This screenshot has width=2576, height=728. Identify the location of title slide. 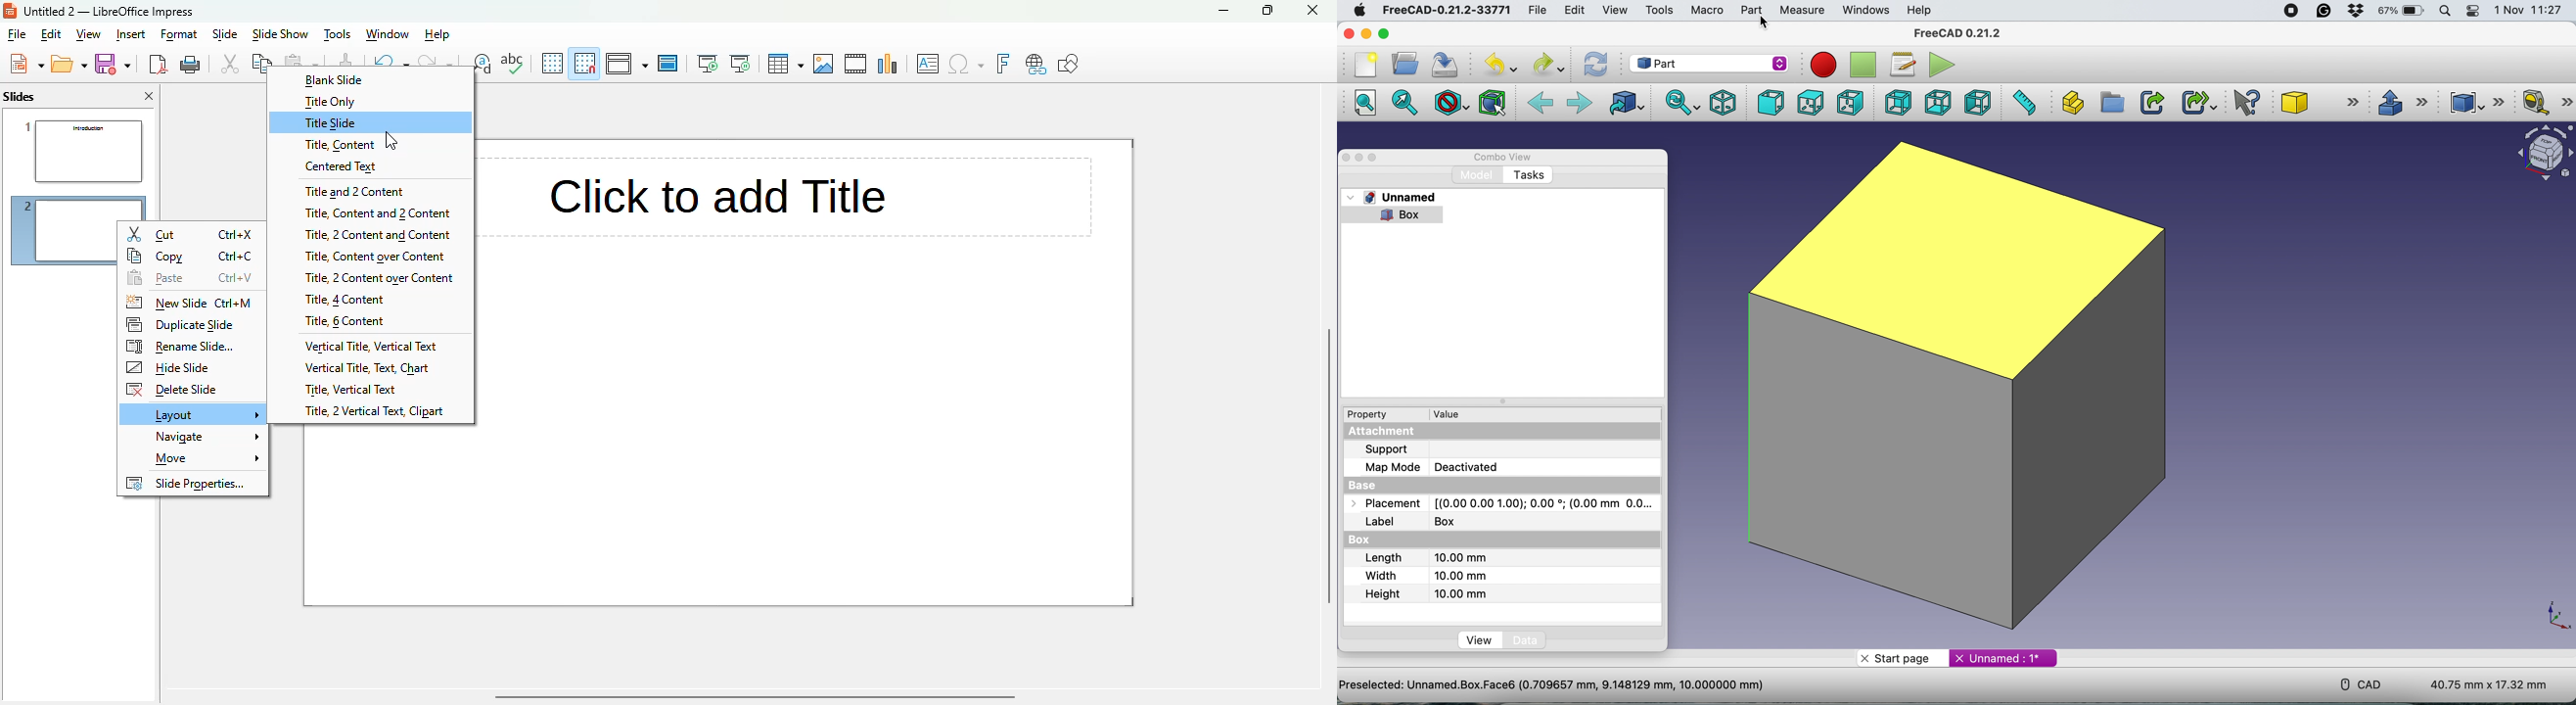
(371, 123).